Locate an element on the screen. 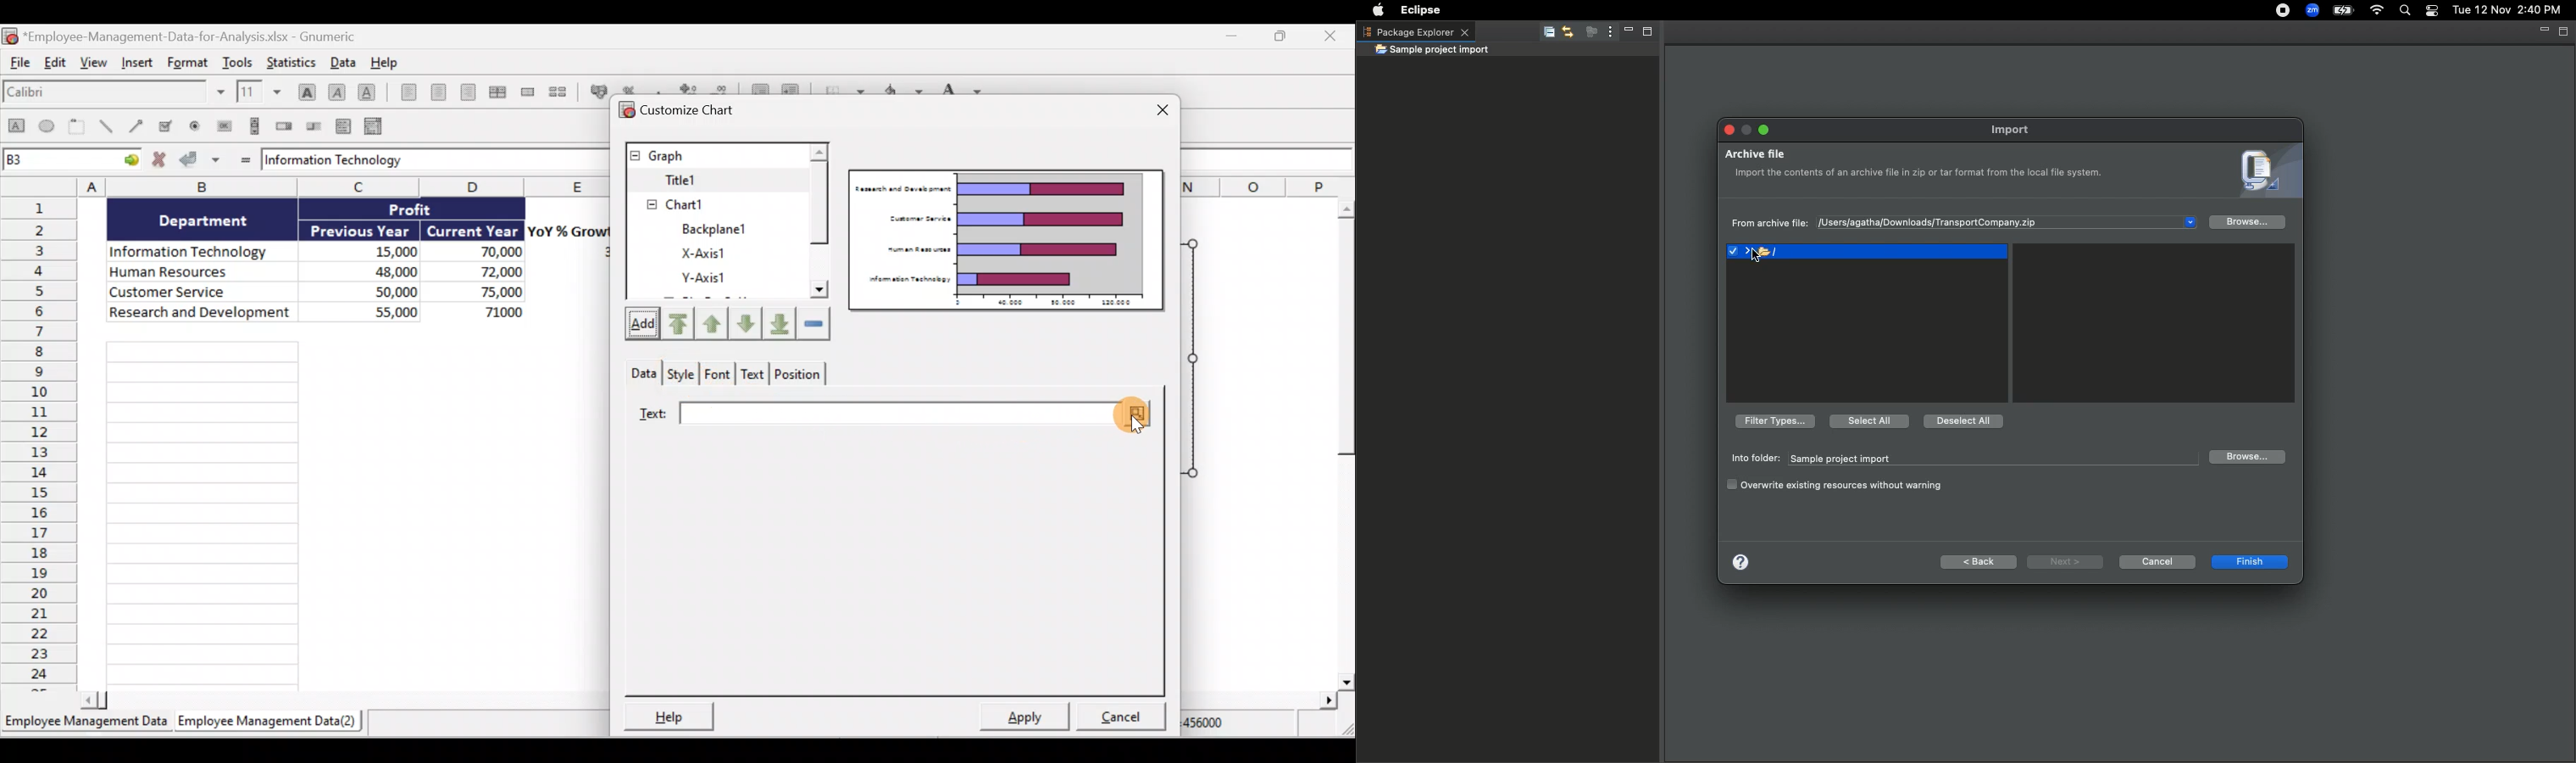  Move downward is located at coordinates (781, 325).